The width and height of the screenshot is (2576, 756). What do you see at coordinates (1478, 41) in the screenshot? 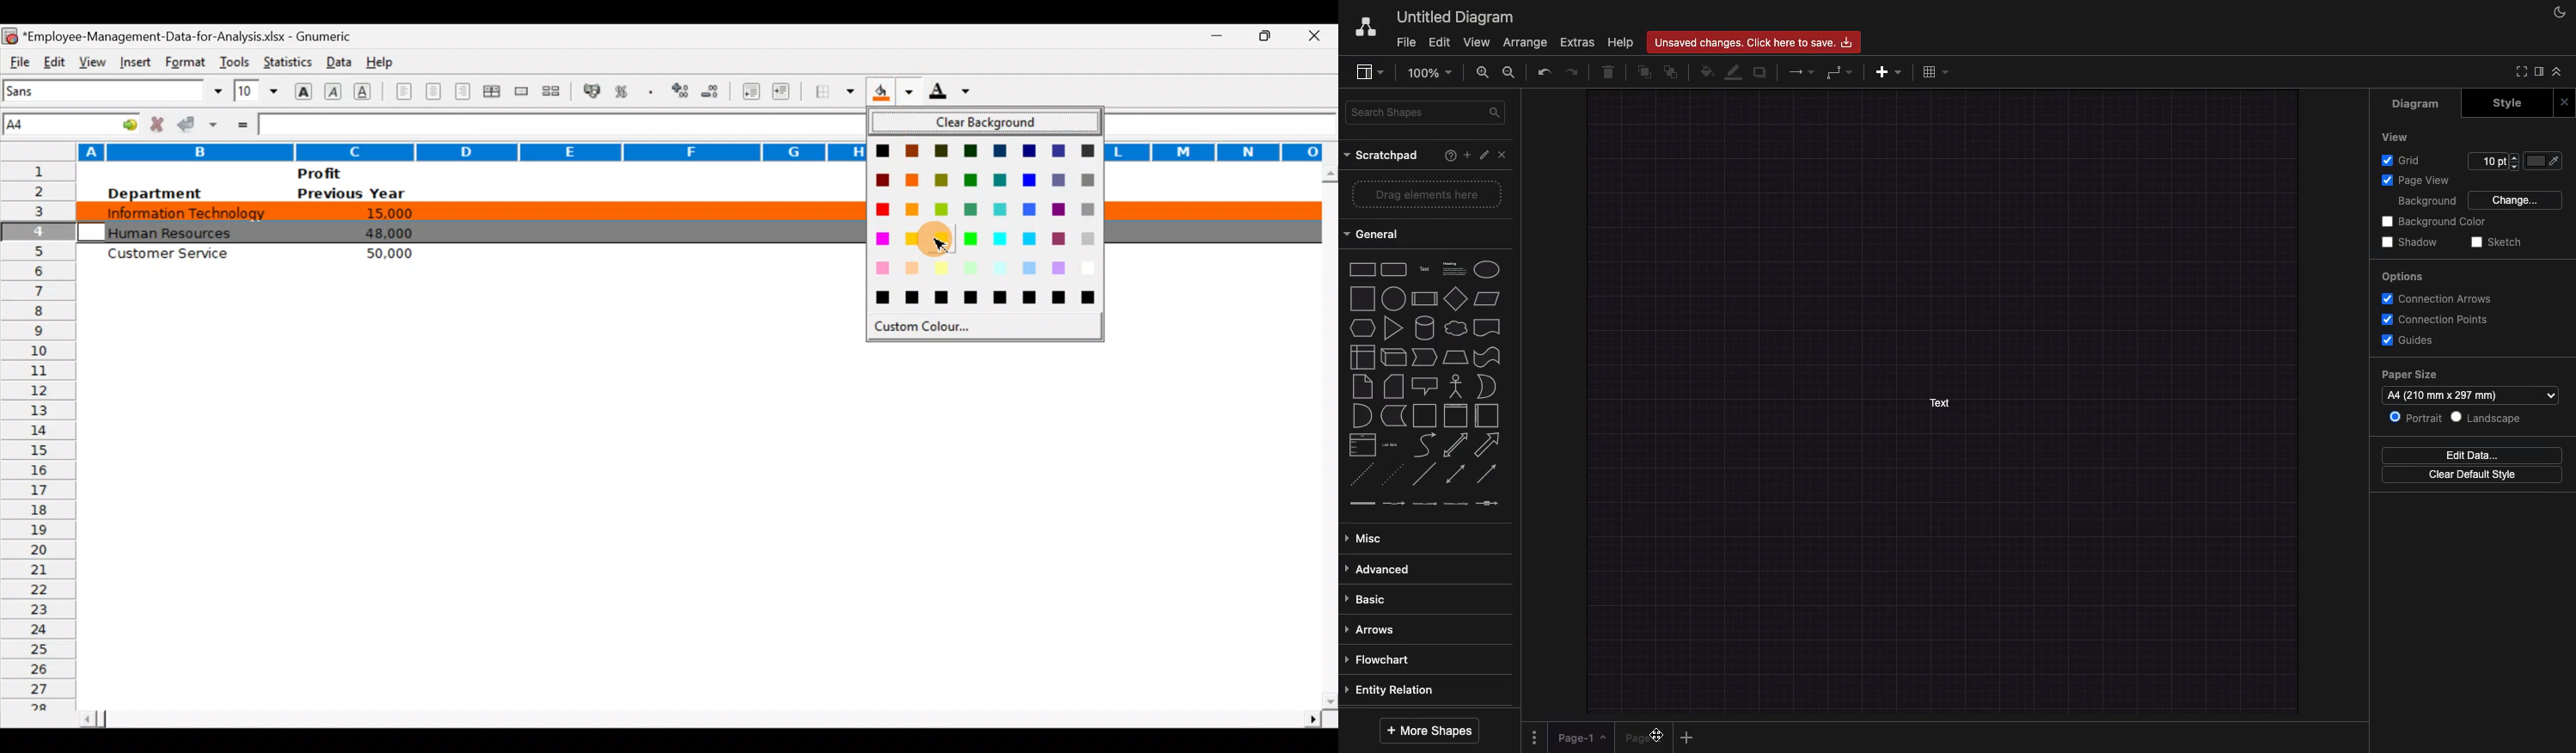
I see `View` at bounding box center [1478, 41].